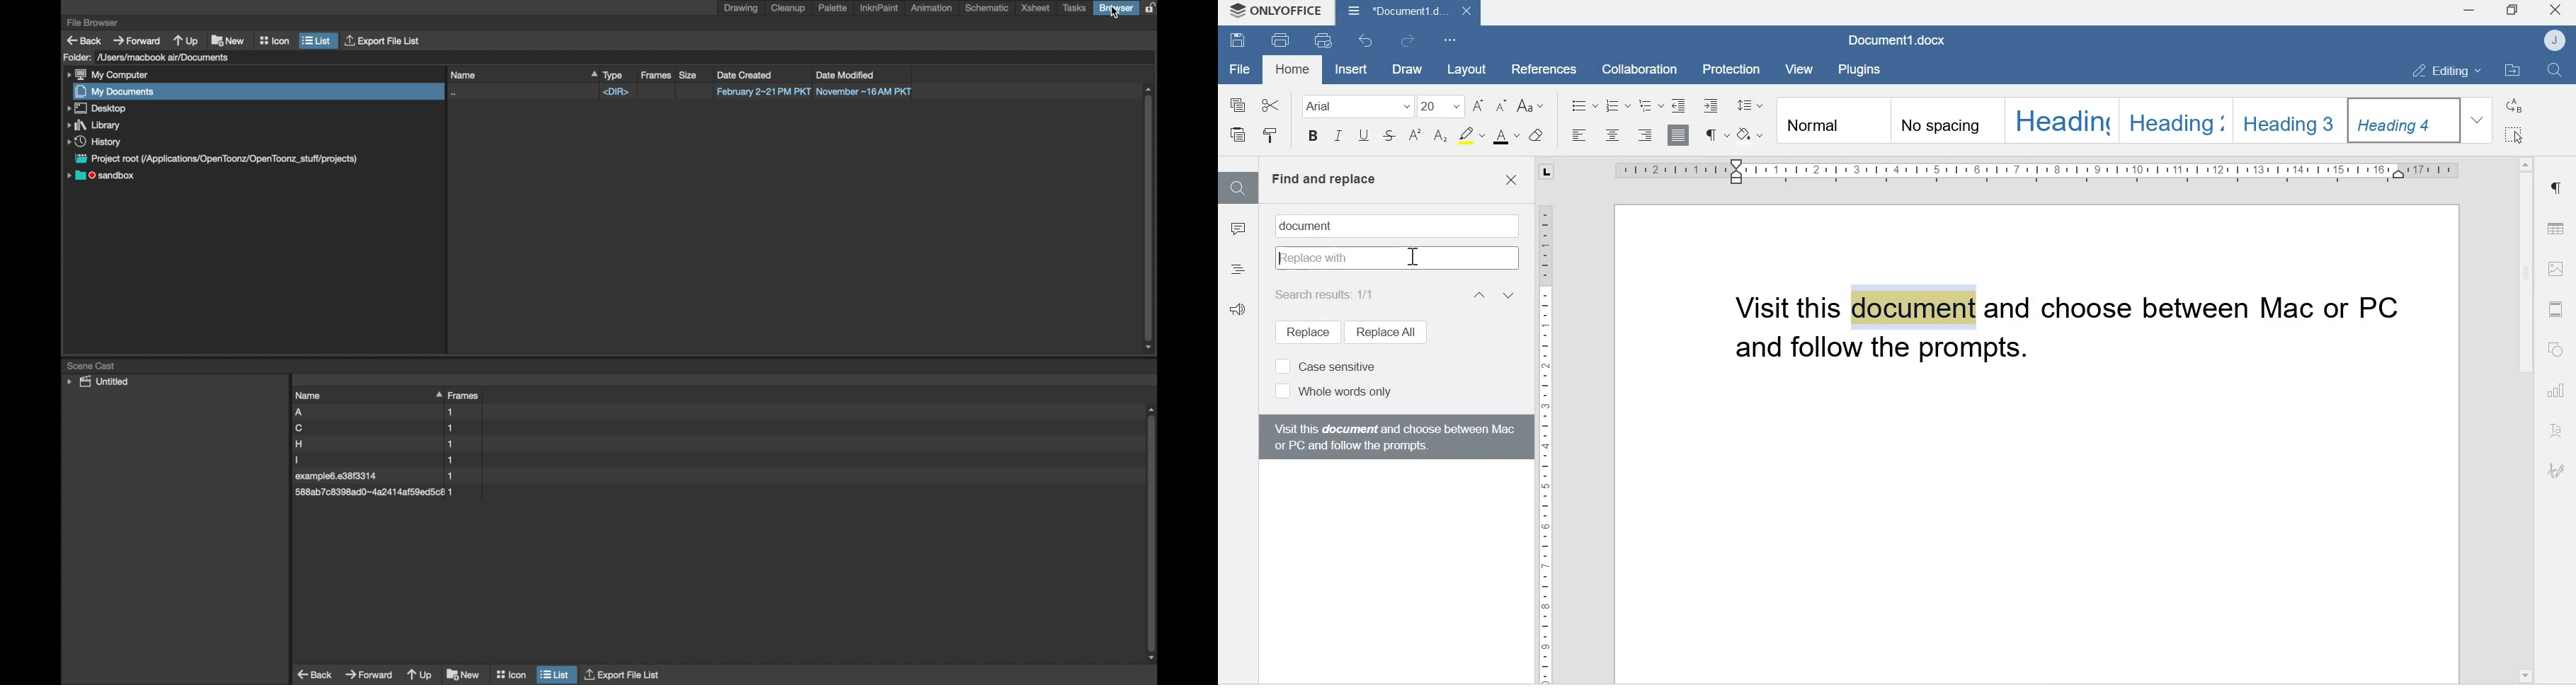  Describe the element at coordinates (1415, 258) in the screenshot. I see `Text Cursor` at that location.